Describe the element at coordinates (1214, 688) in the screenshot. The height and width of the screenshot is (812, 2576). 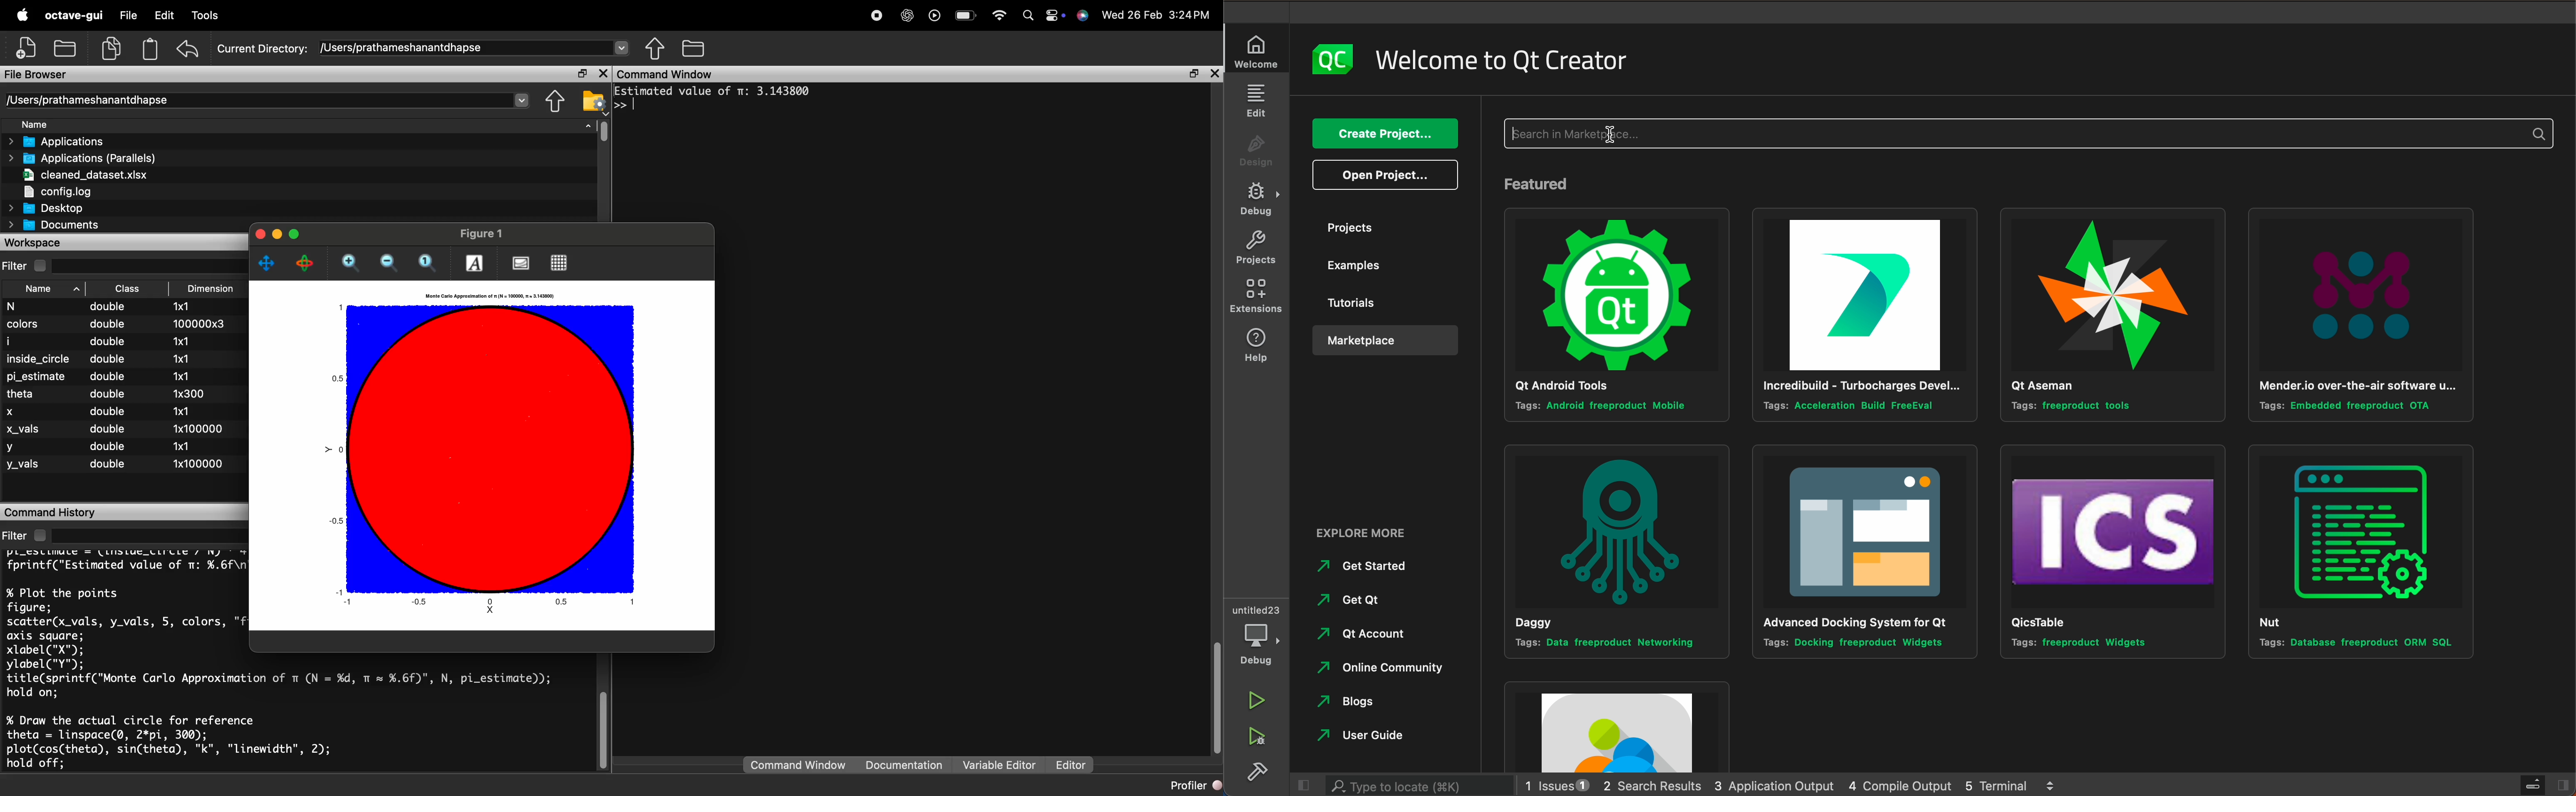
I see `Scroll bar` at that location.